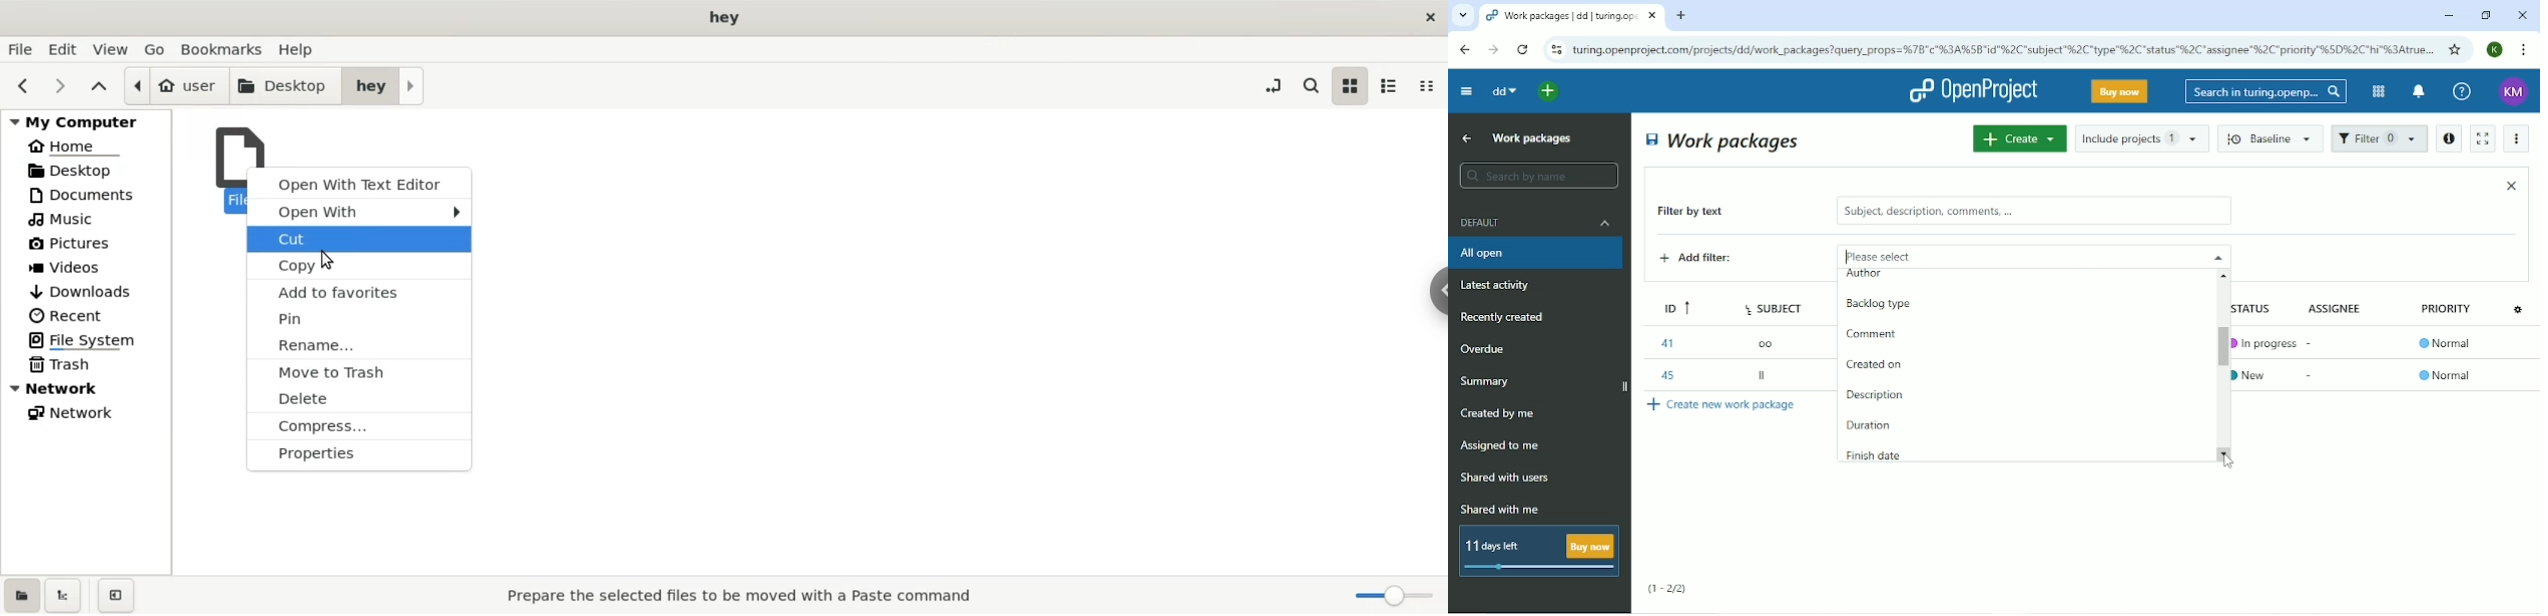  What do you see at coordinates (2485, 15) in the screenshot?
I see `Restore down` at bounding box center [2485, 15].